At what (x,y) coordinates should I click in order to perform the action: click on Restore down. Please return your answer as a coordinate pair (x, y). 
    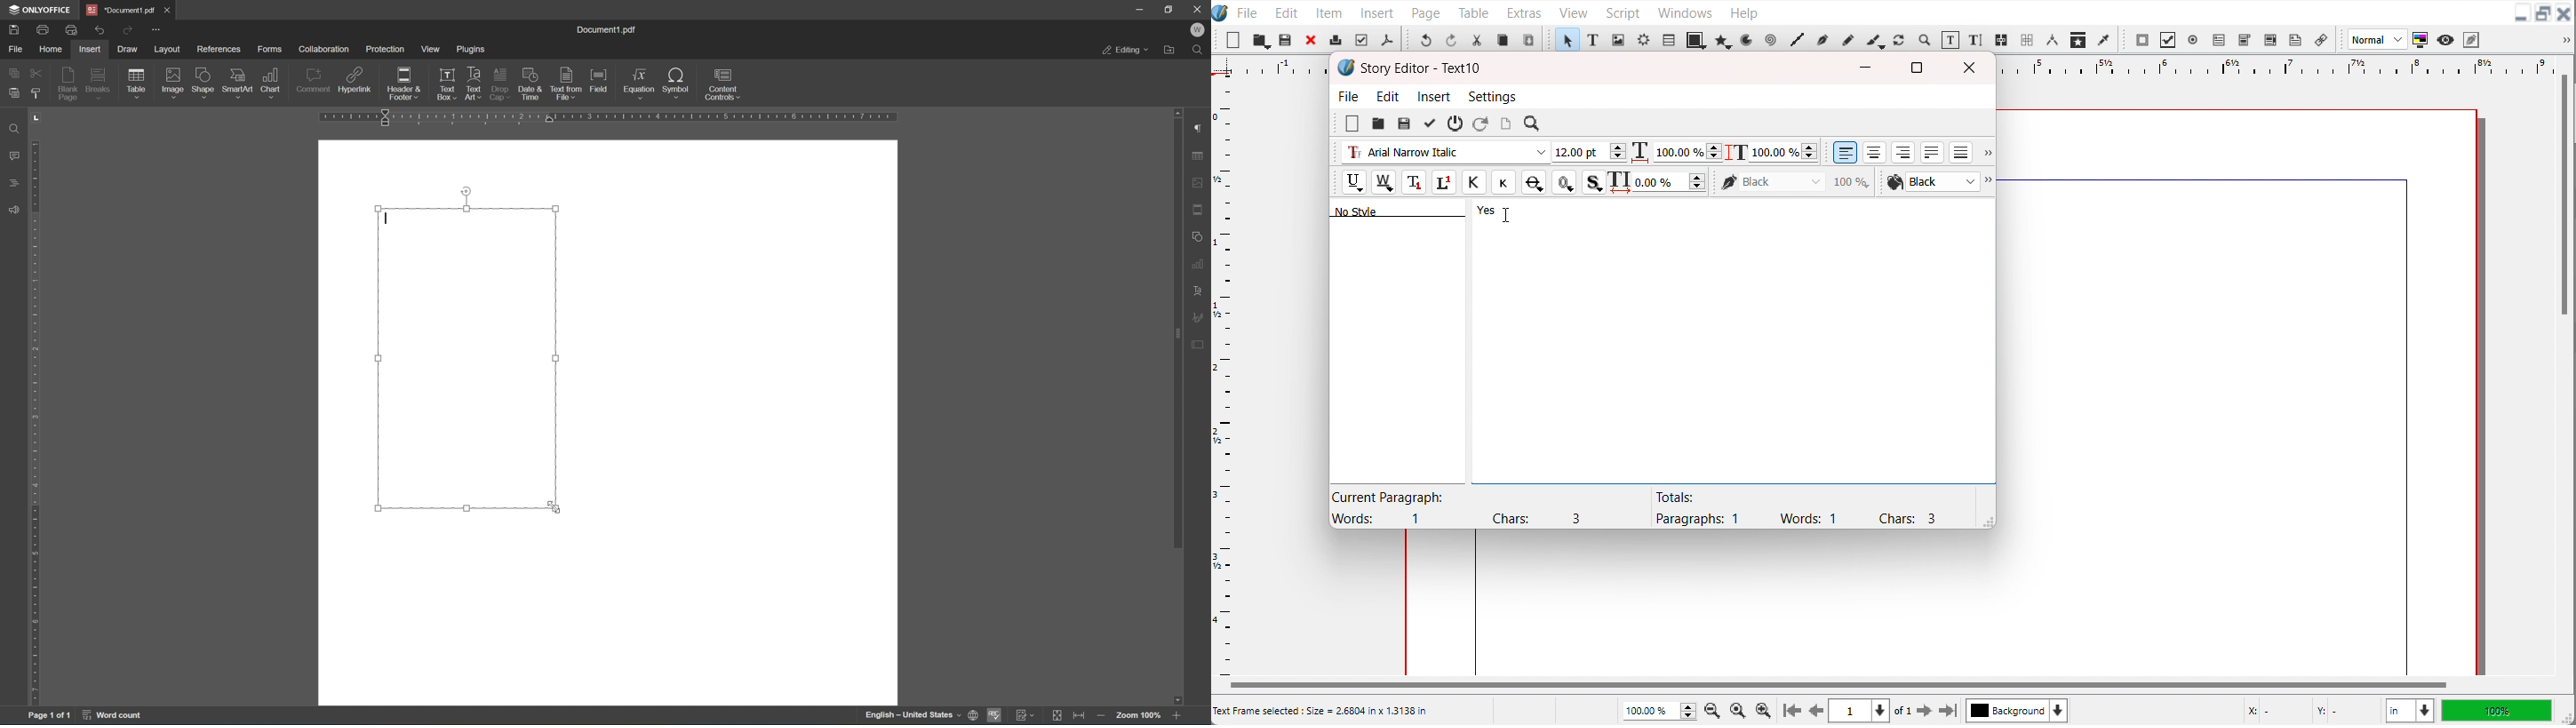
    Looking at the image, I should click on (1169, 9).